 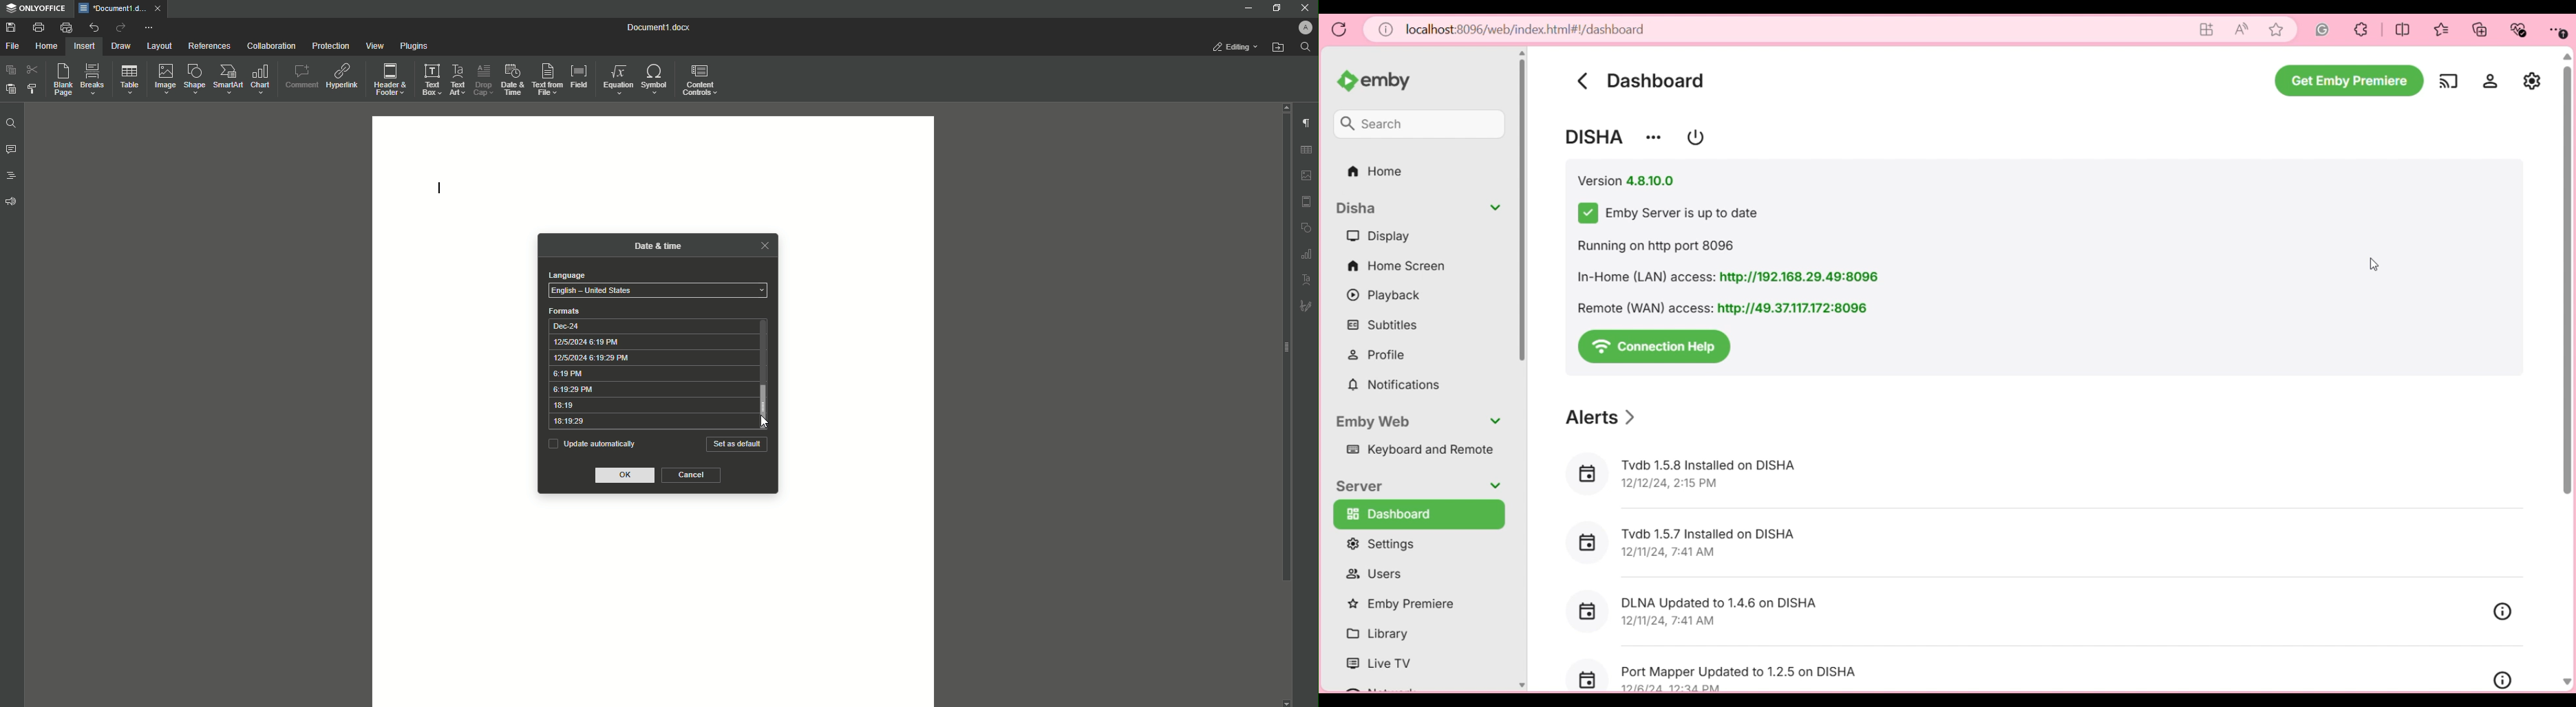 I want to click on close, so click(x=764, y=245).